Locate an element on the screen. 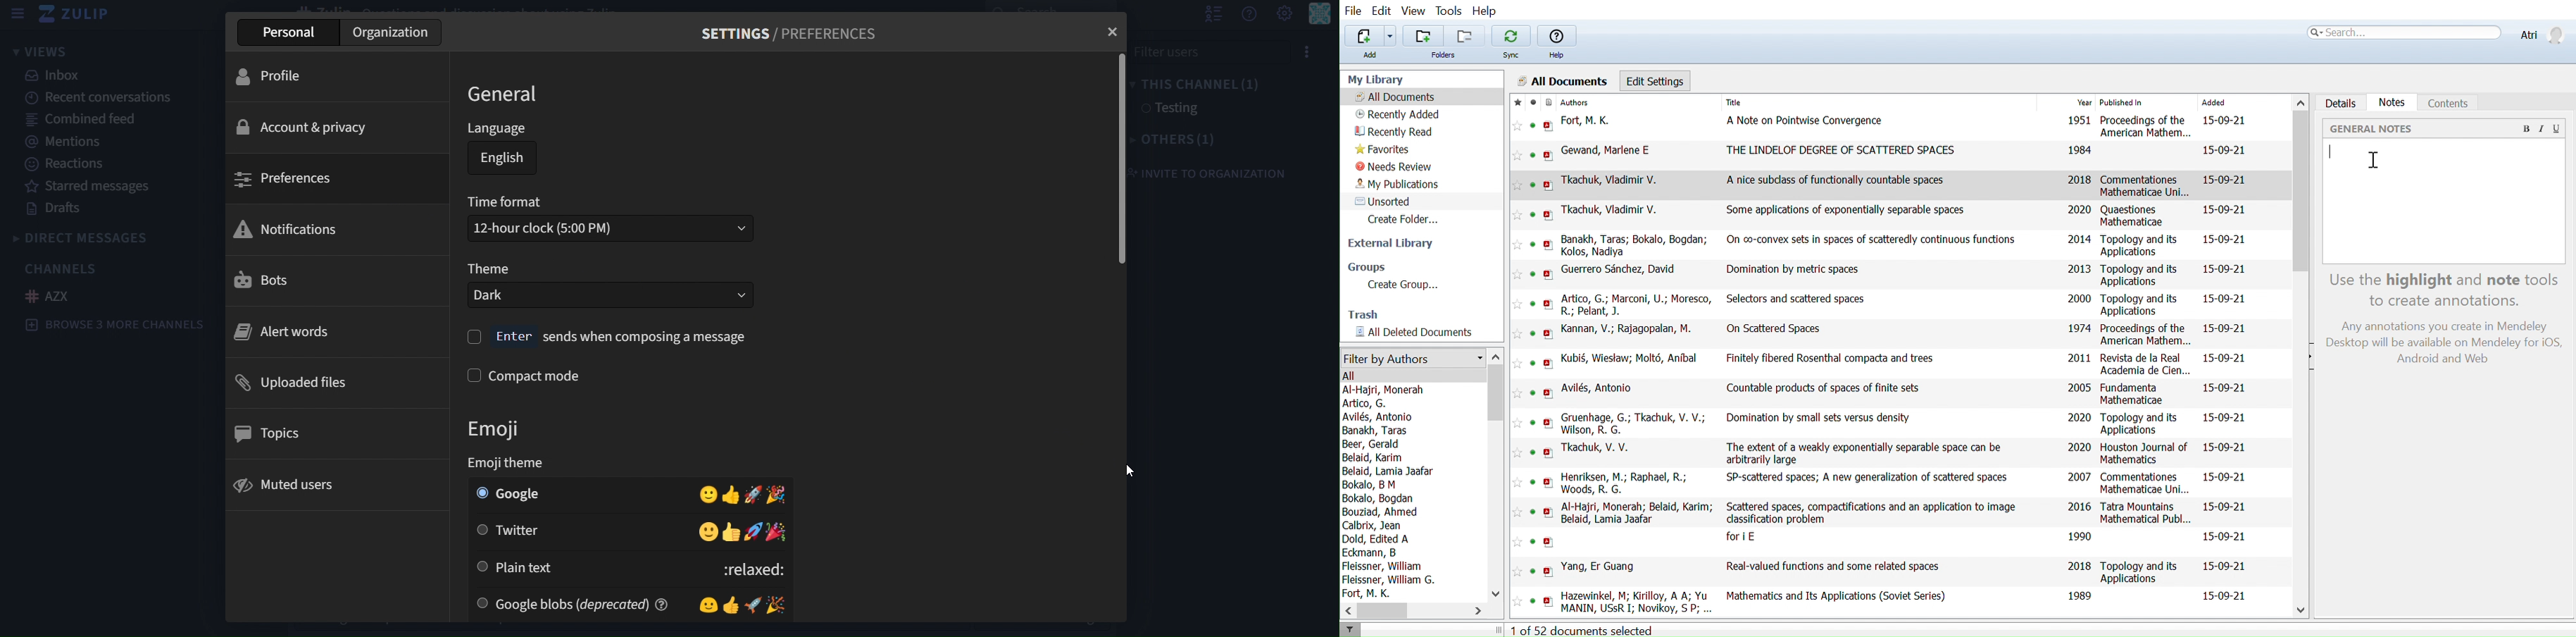 This screenshot has width=2576, height=644. notifications is located at coordinates (288, 229).